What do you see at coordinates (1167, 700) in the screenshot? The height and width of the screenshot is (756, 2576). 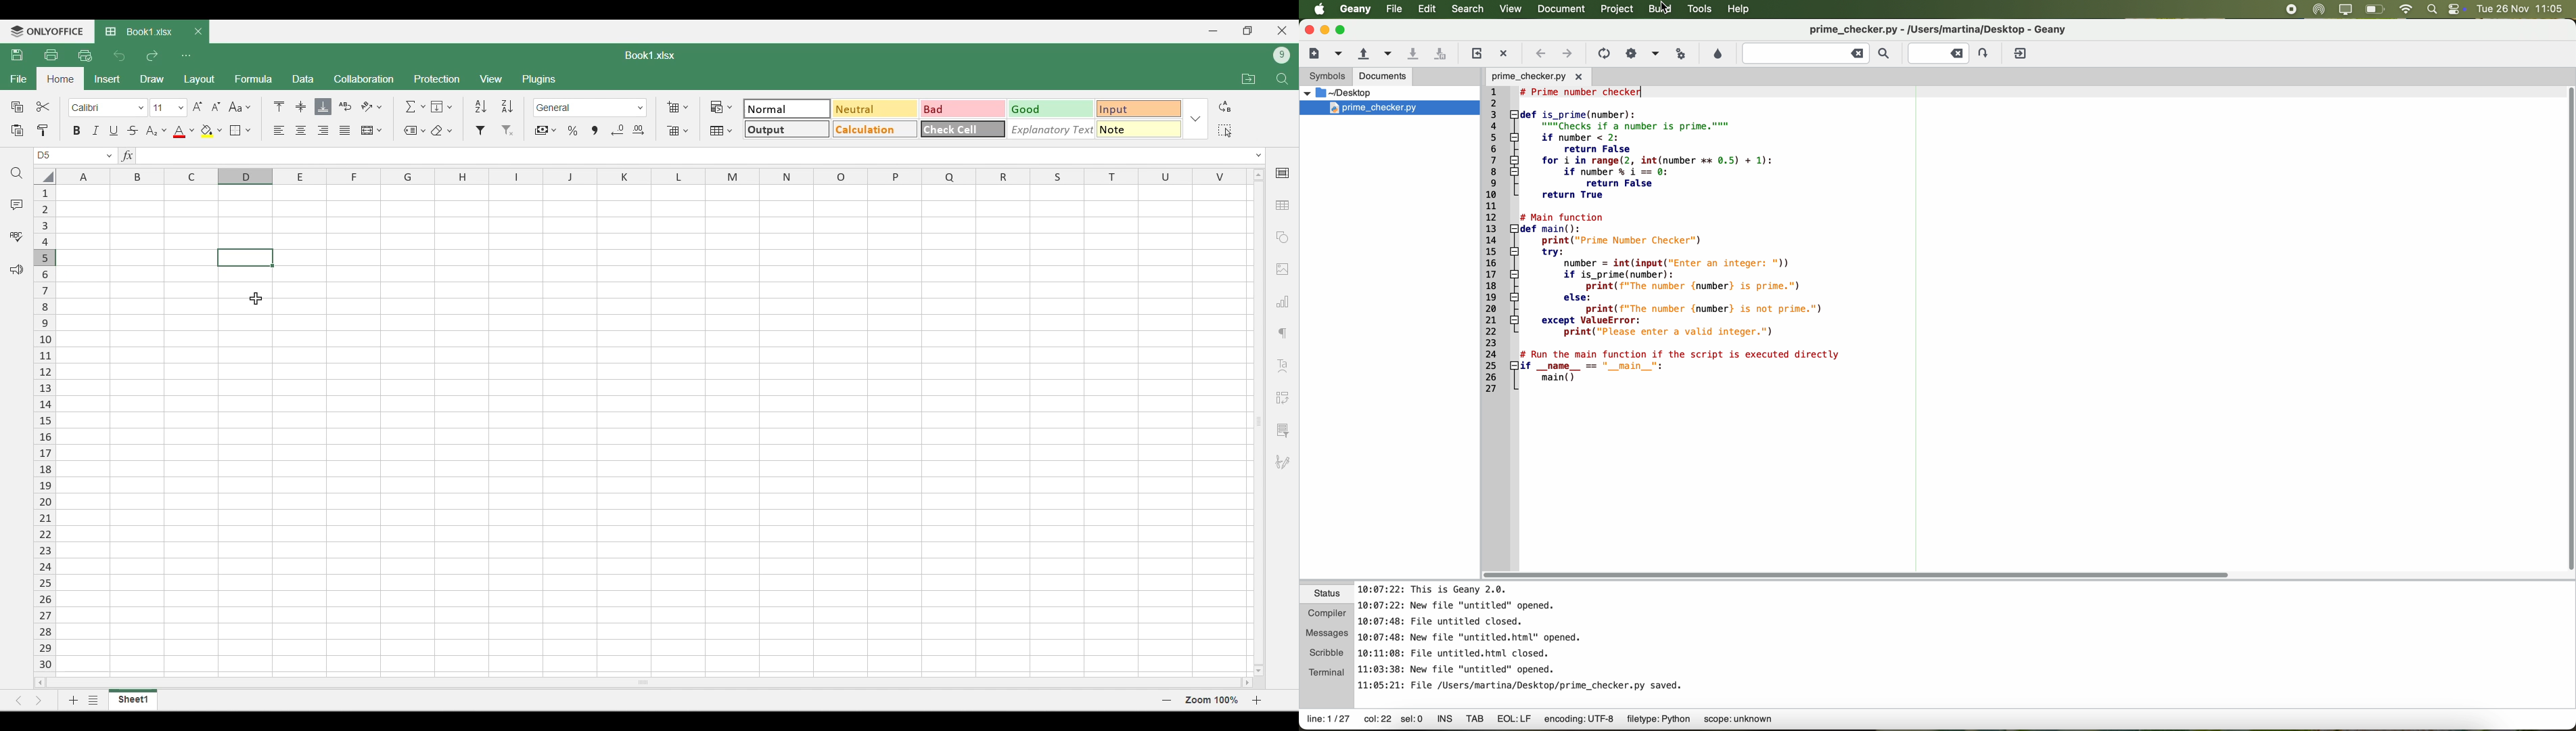 I see `Zoom out` at bounding box center [1167, 700].